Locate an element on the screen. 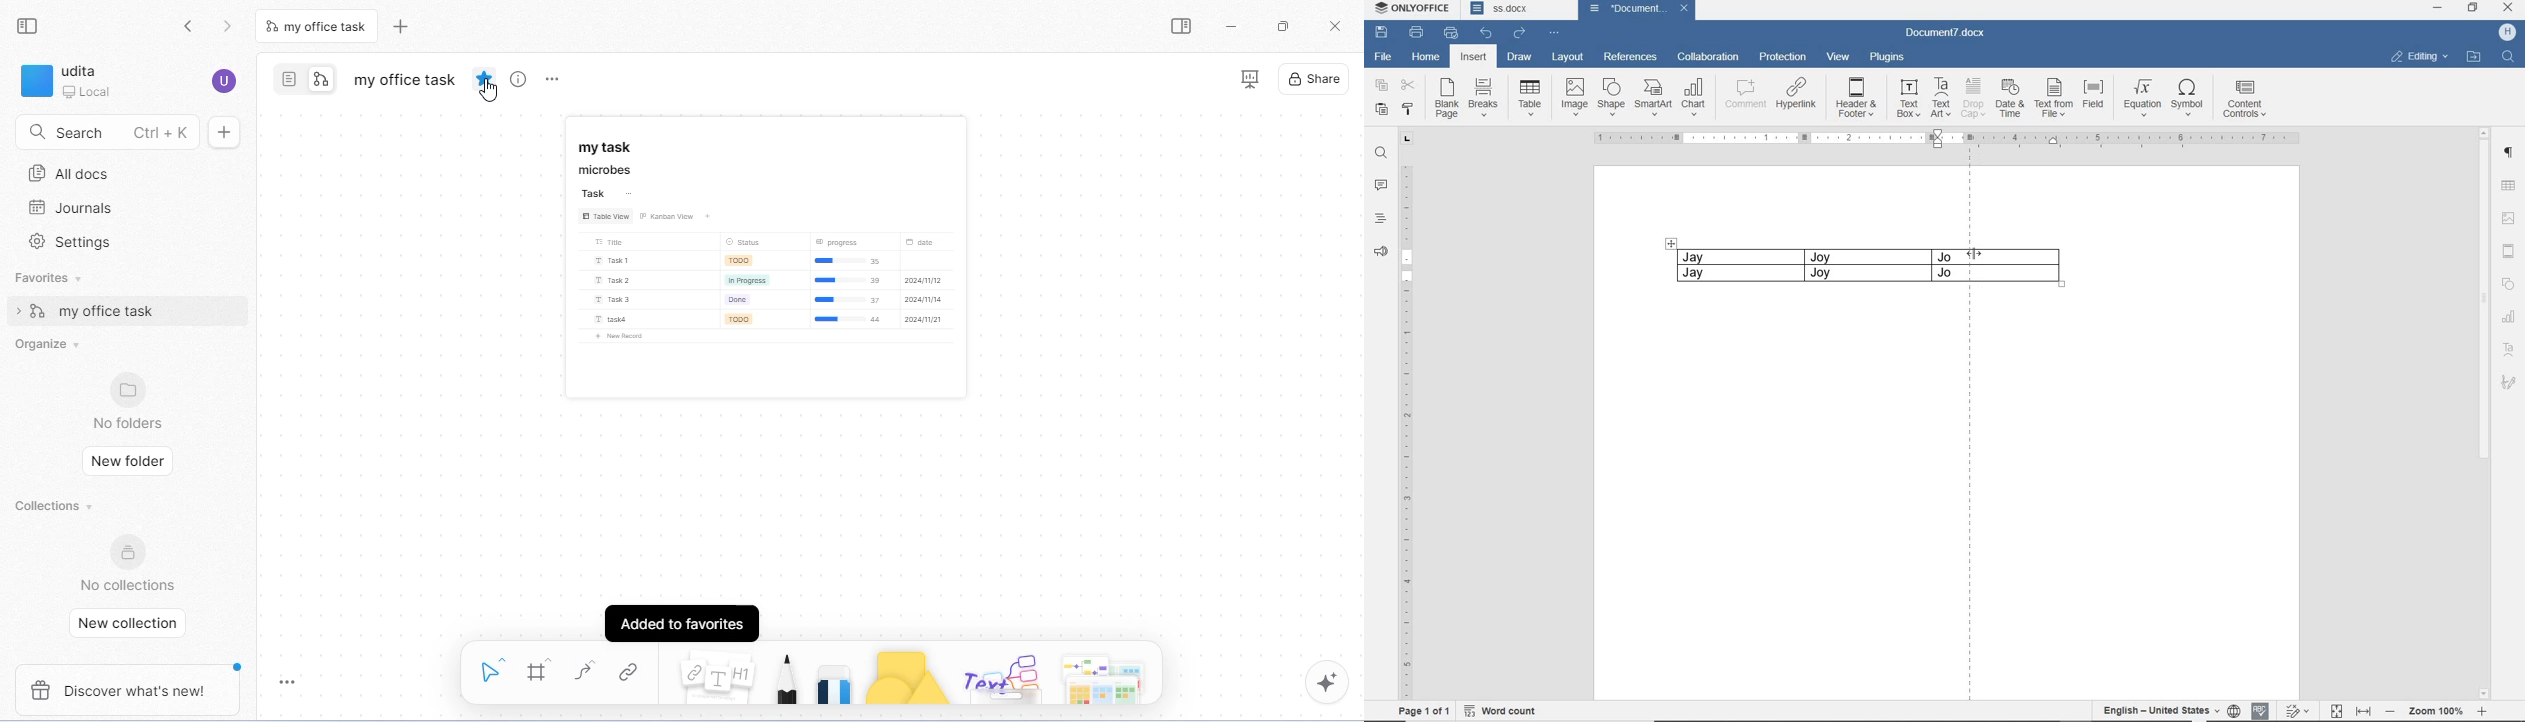 This screenshot has width=2548, height=728. HP is located at coordinates (2507, 31).